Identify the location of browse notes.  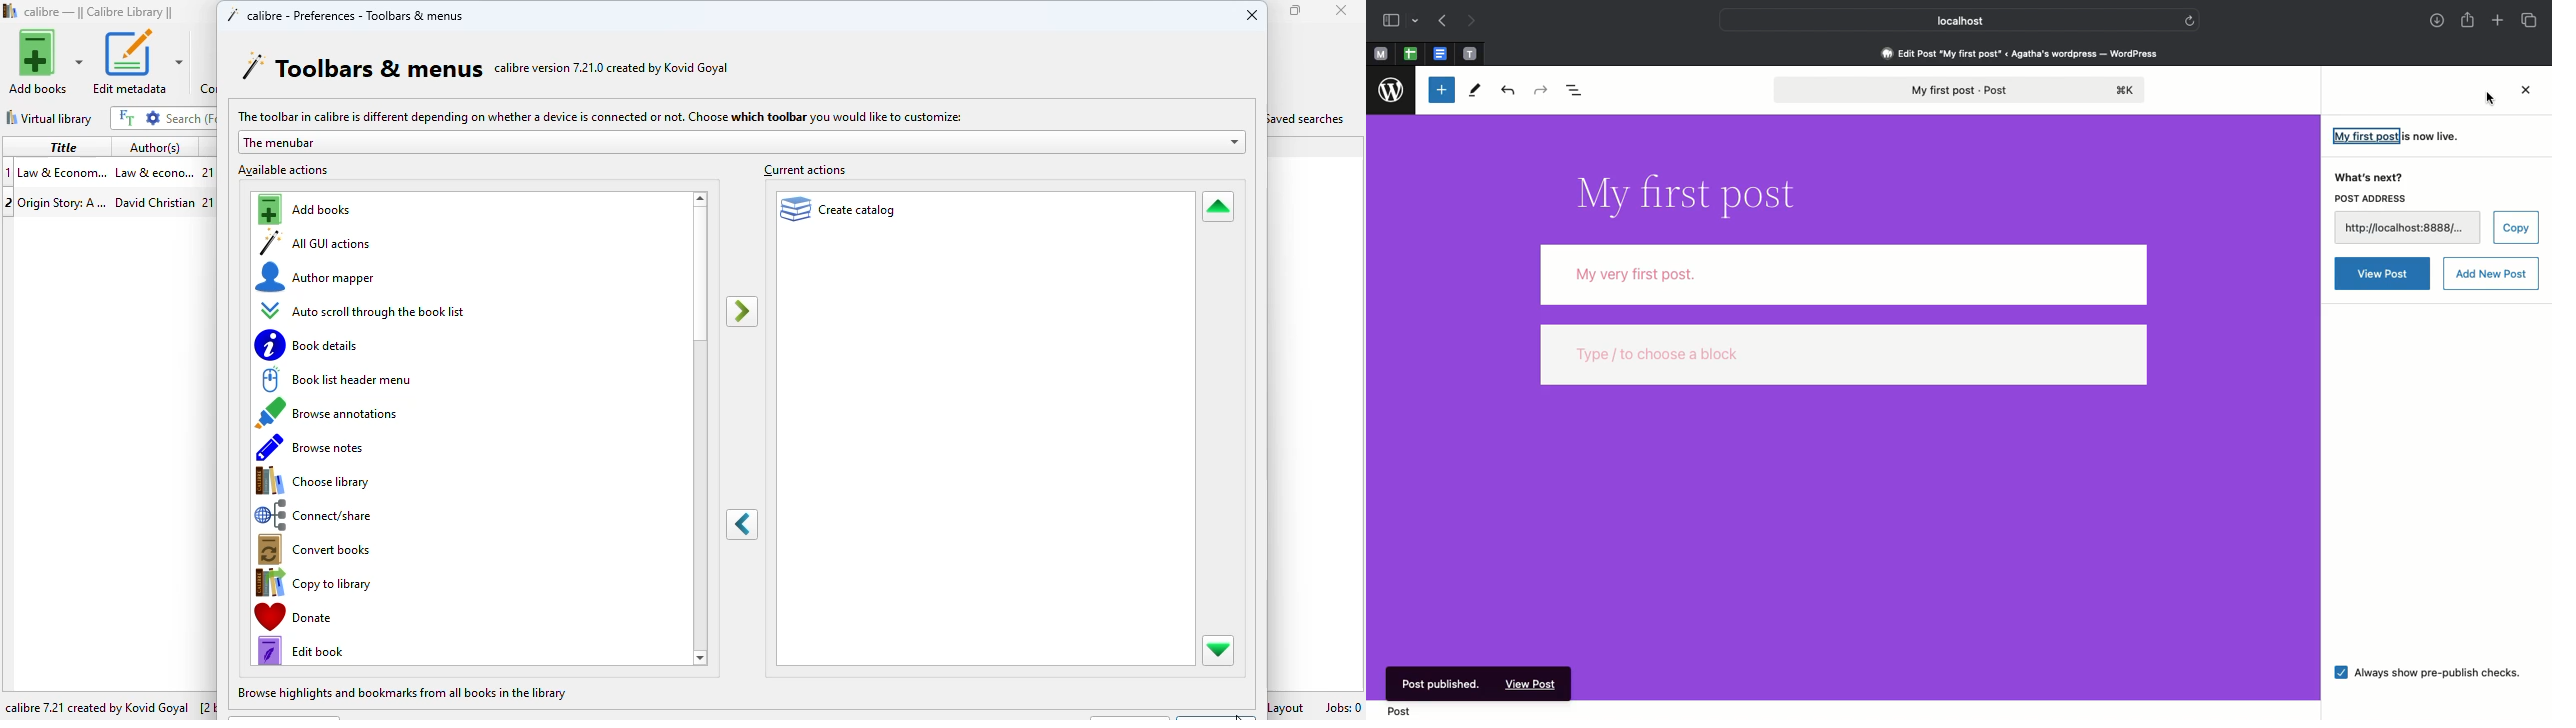
(311, 448).